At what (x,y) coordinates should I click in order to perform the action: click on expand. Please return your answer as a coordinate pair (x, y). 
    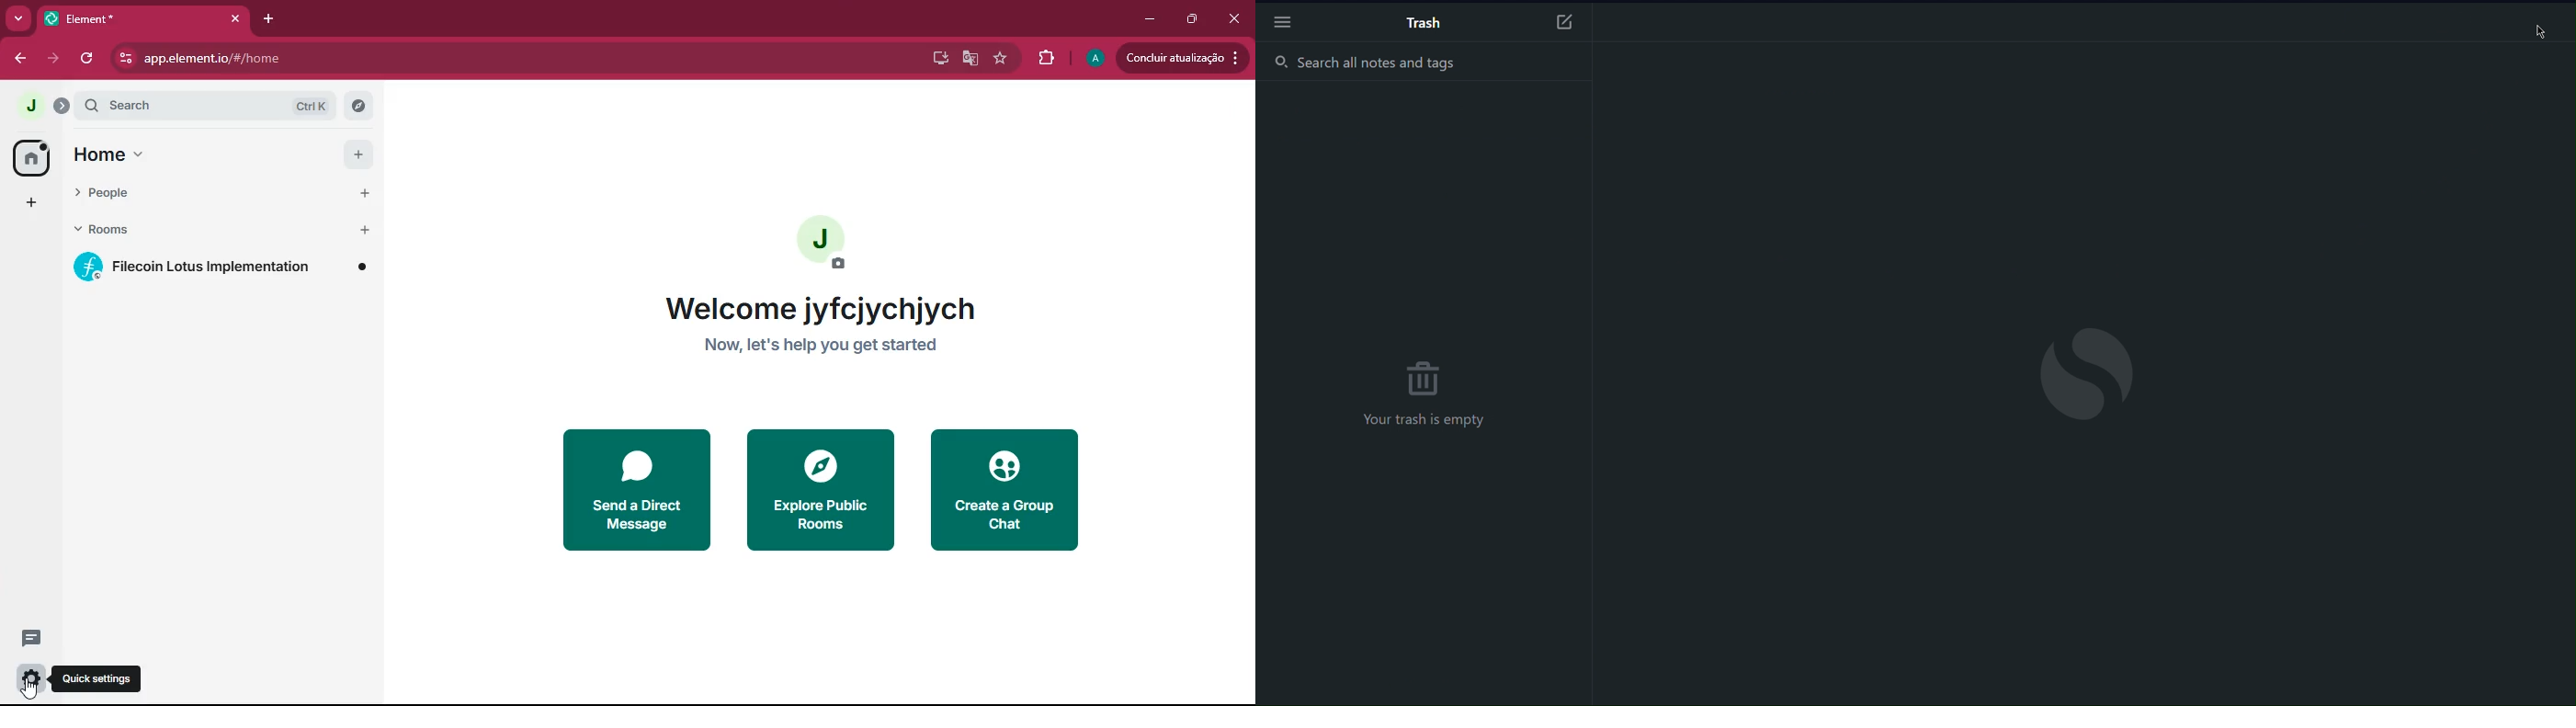
    Looking at the image, I should click on (62, 108).